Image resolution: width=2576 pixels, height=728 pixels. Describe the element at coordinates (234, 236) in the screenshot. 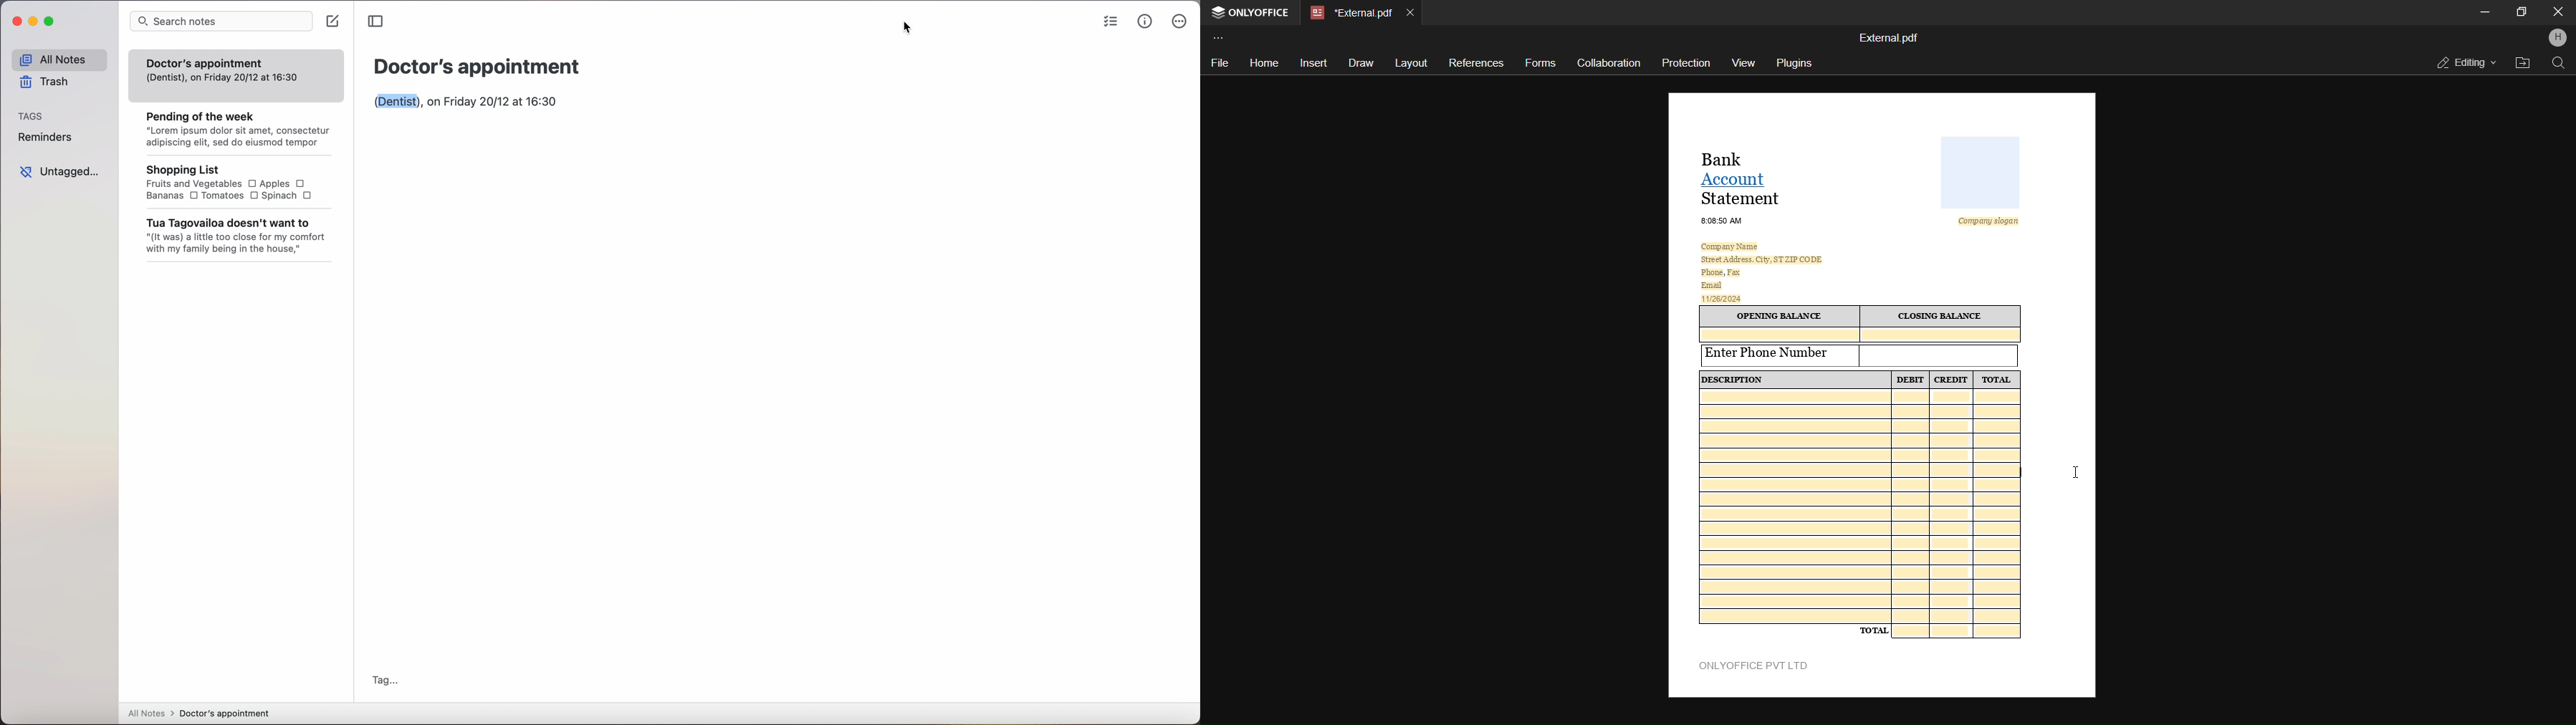

I see `Tua Tagovailoa doesn't want to
"(It was) a little too close for my comfort
with my family being in the house,"` at that location.